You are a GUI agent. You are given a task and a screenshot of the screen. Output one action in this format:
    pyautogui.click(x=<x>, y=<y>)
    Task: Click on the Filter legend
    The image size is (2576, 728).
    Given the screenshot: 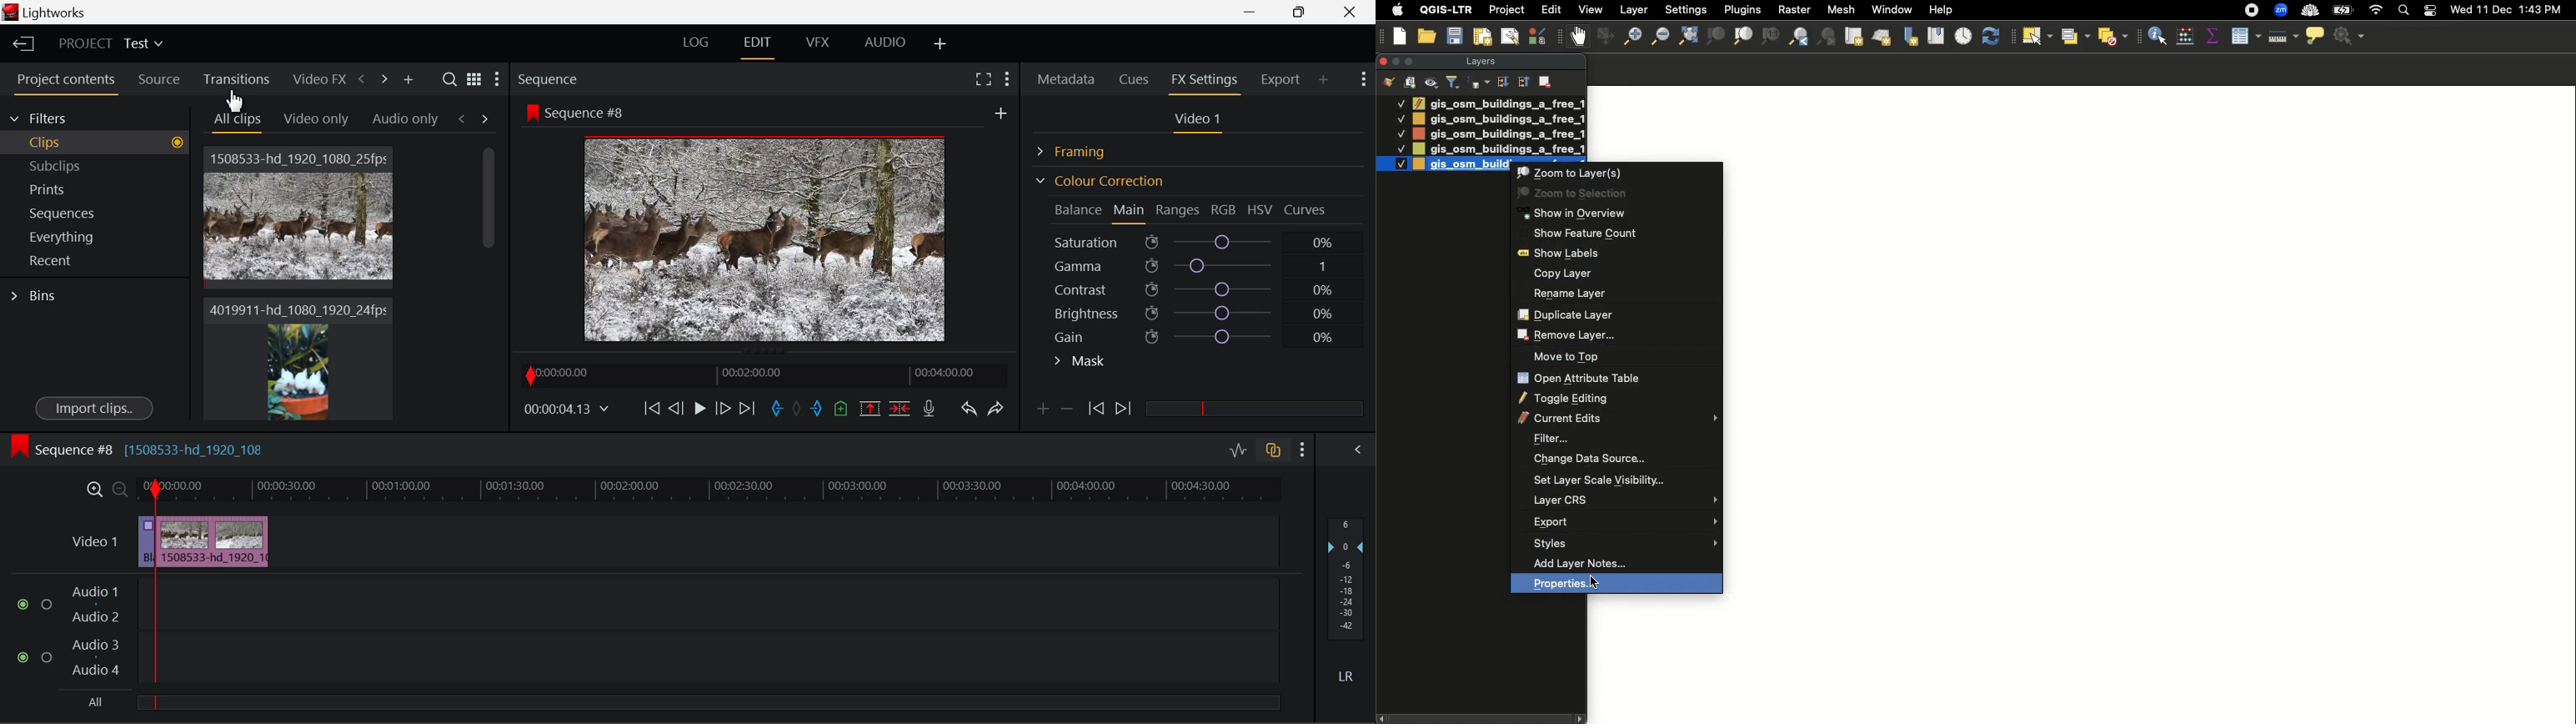 What is the action you would take?
    pyautogui.click(x=1454, y=83)
    